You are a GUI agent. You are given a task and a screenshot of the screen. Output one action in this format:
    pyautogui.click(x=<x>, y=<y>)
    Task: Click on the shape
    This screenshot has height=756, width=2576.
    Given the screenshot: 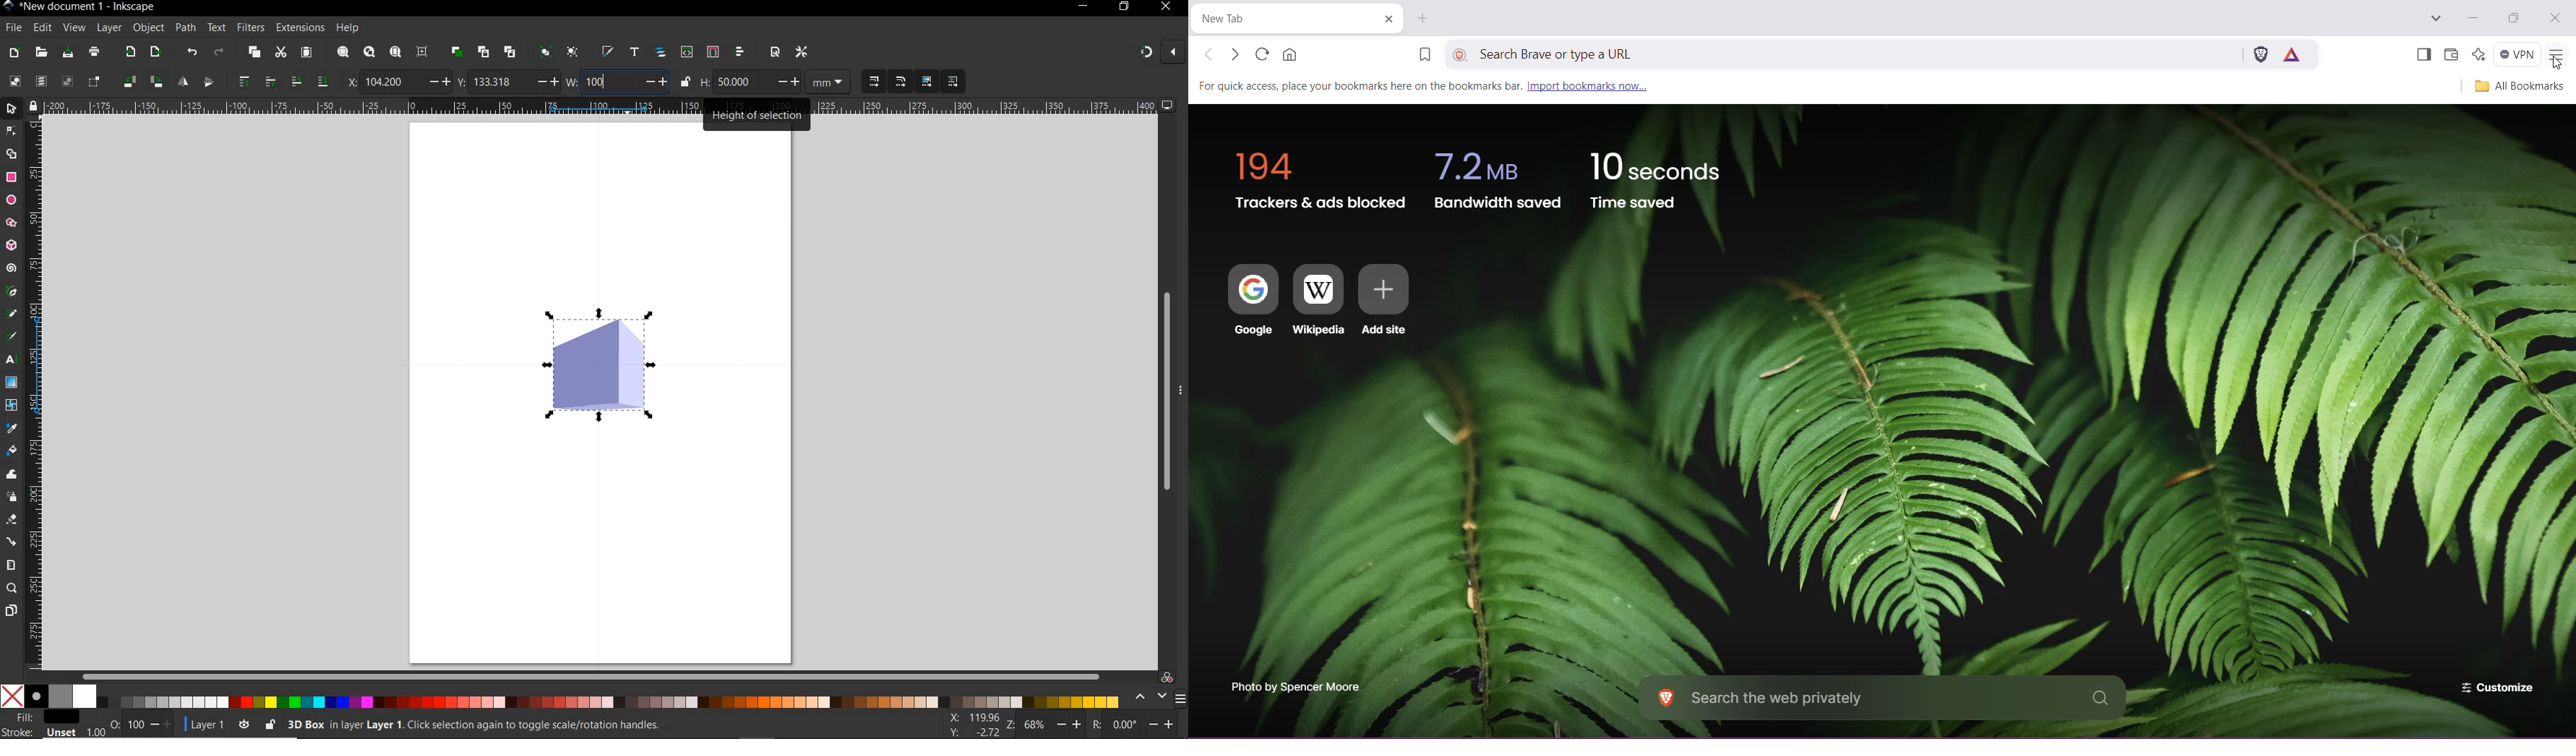 What is the action you would take?
    pyautogui.click(x=599, y=366)
    